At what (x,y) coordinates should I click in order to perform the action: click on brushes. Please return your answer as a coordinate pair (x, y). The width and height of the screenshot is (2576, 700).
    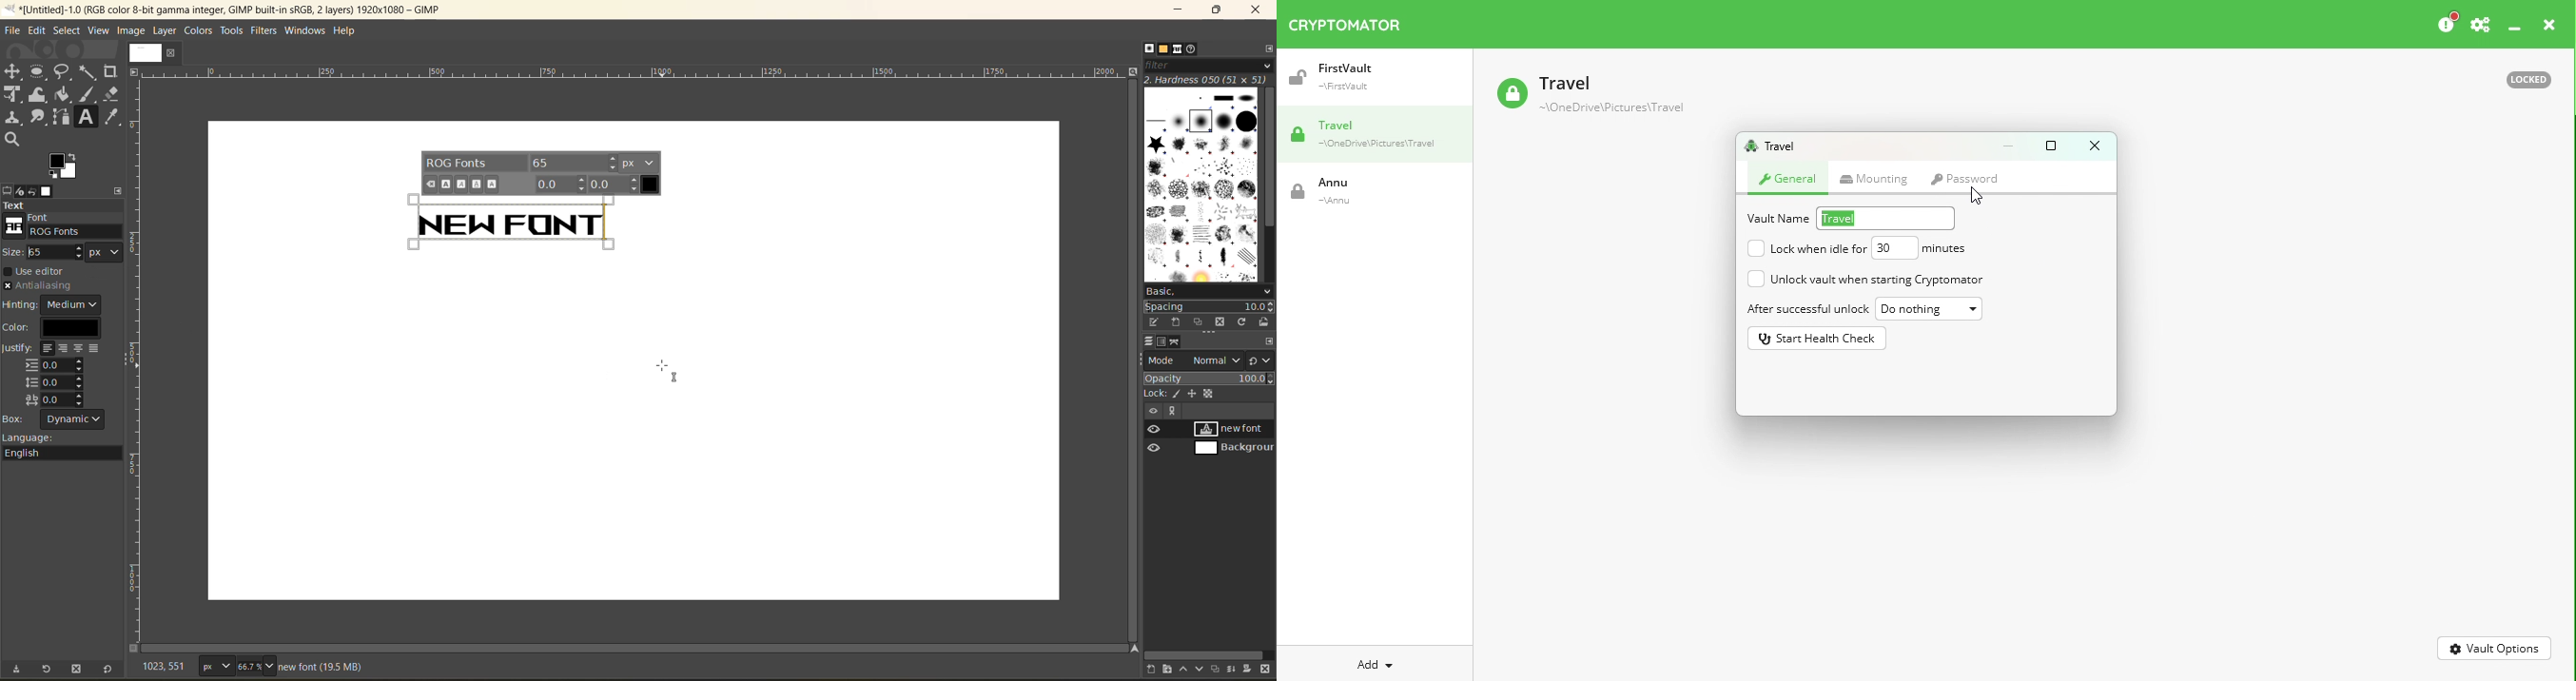
    Looking at the image, I should click on (1149, 48).